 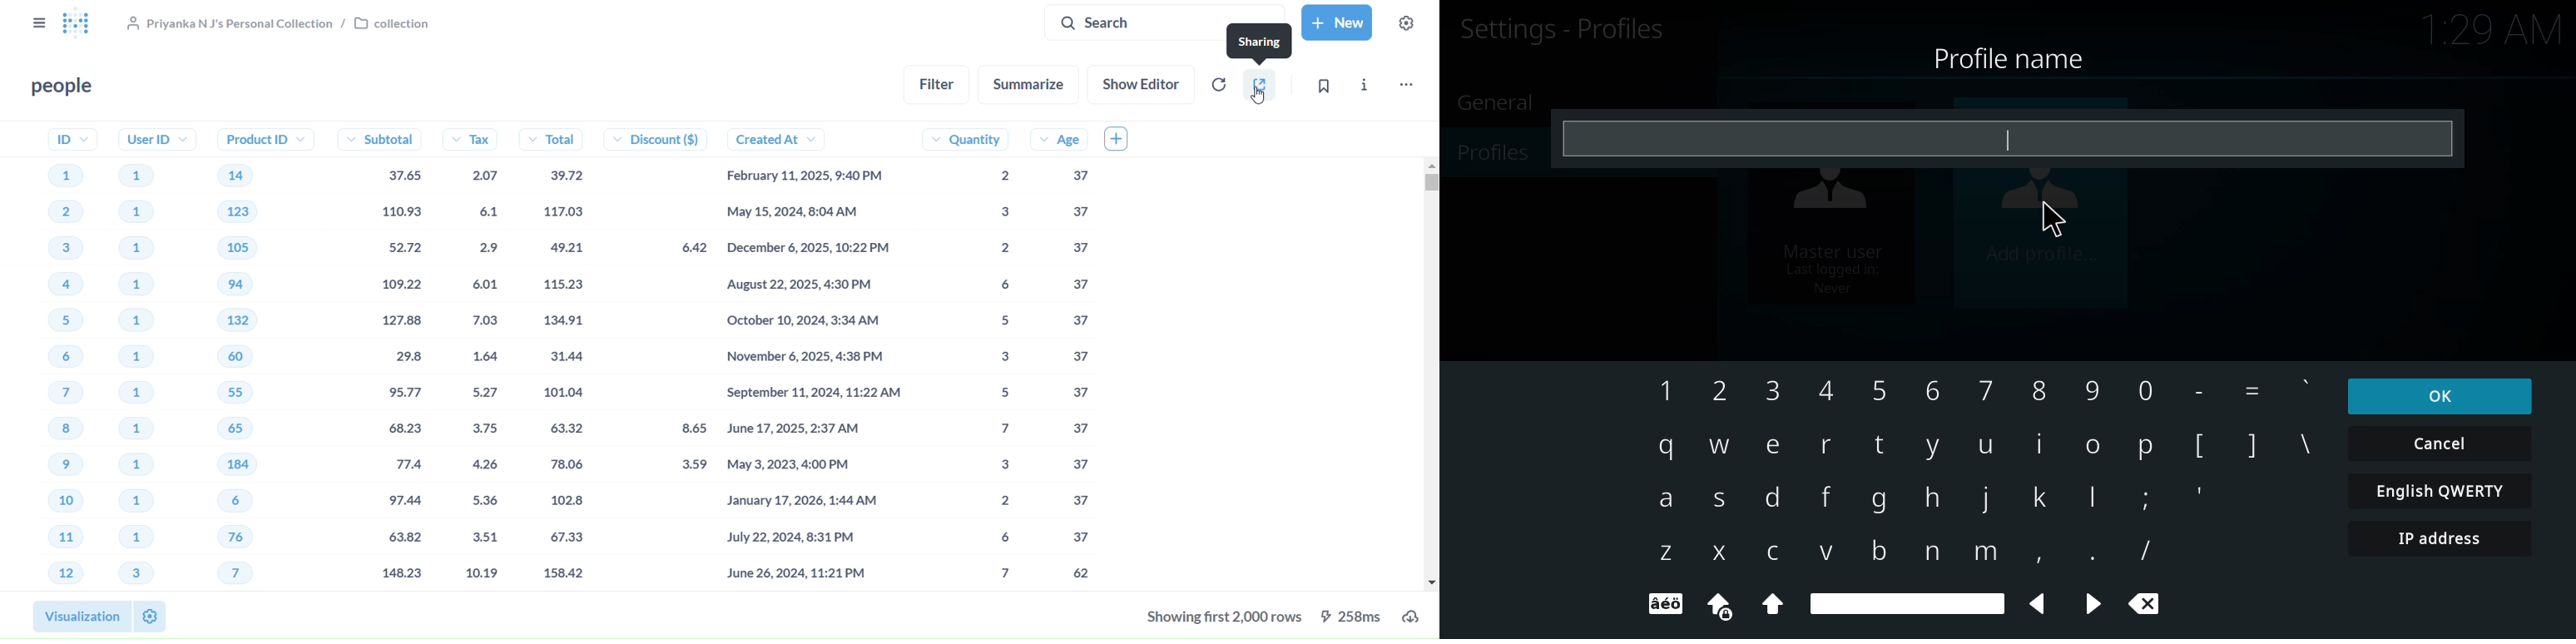 What do you see at coordinates (938, 85) in the screenshot?
I see `filter` at bounding box center [938, 85].